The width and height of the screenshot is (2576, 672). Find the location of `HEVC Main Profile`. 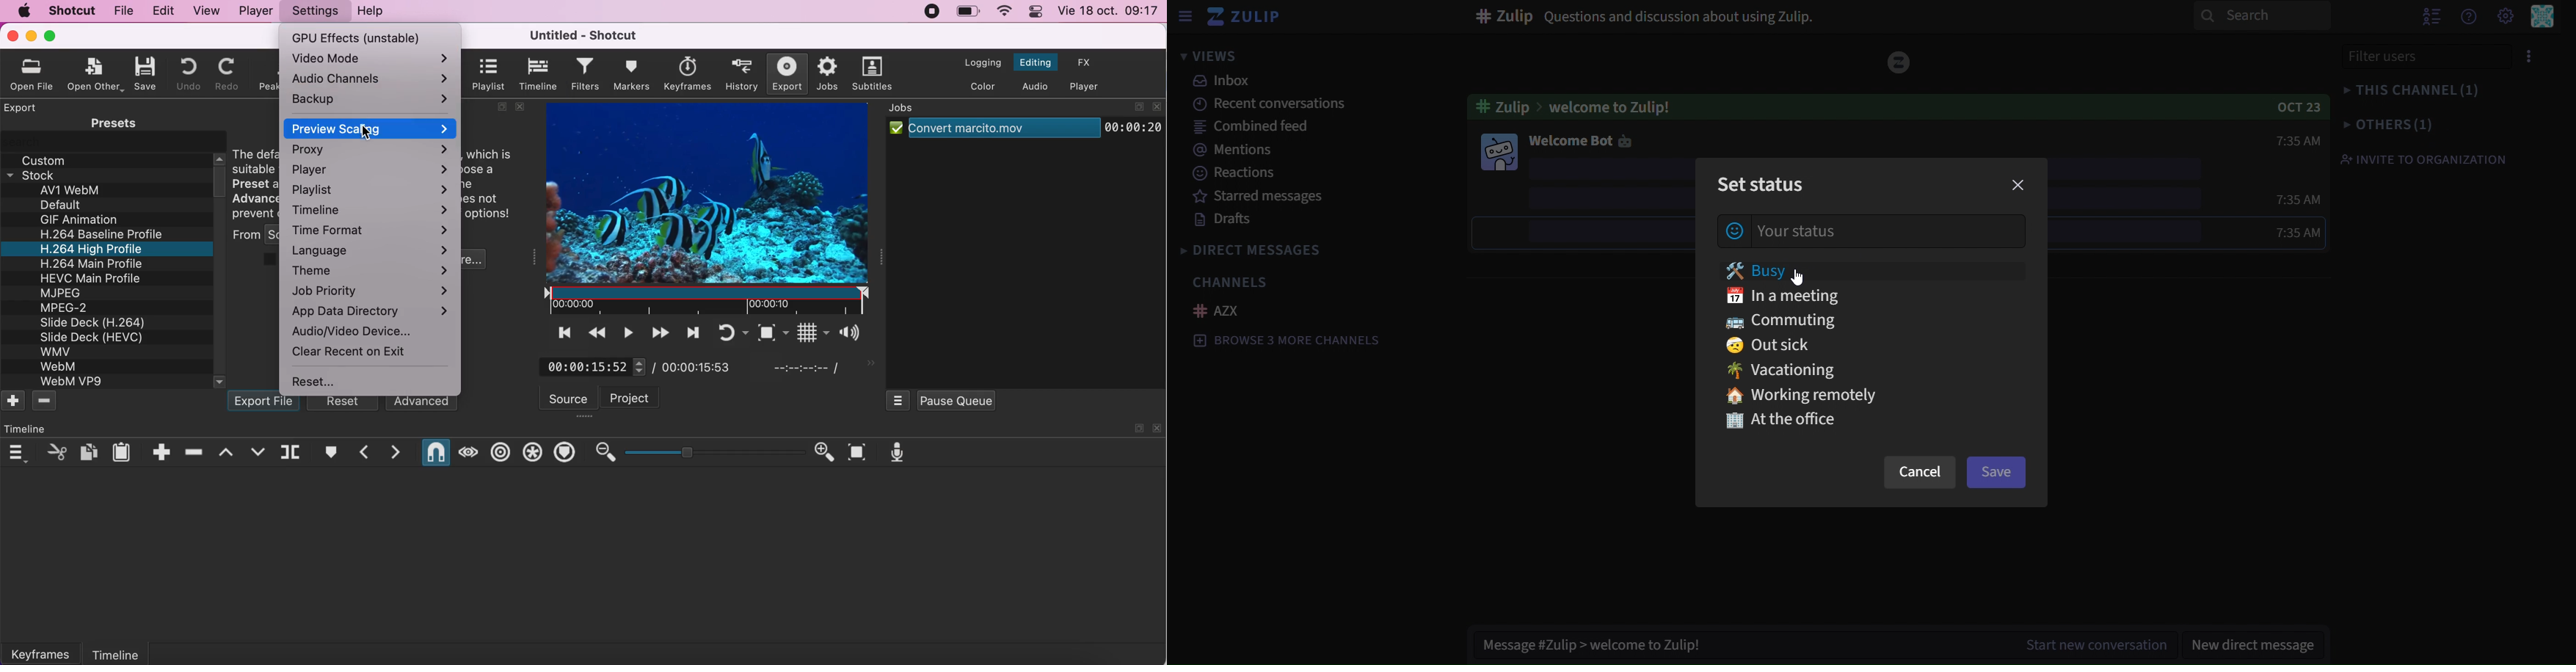

HEVC Main Profile is located at coordinates (91, 277).